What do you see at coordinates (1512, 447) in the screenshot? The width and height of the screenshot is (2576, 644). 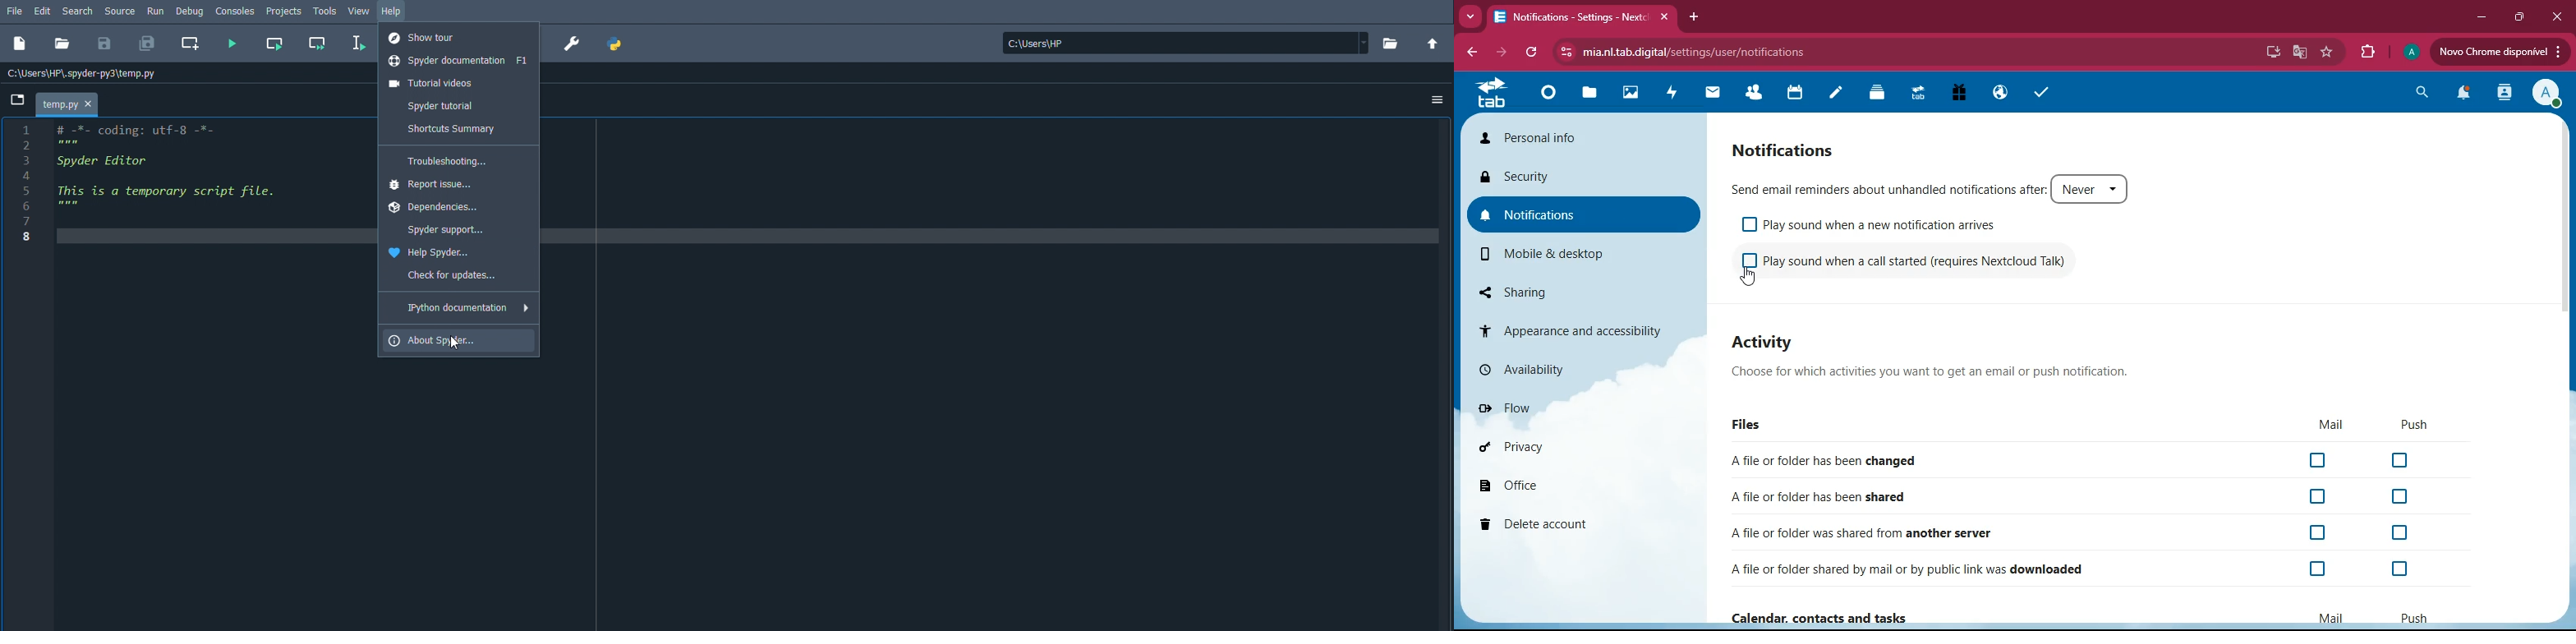 I see `priva` at bounding box center [1512, 447].